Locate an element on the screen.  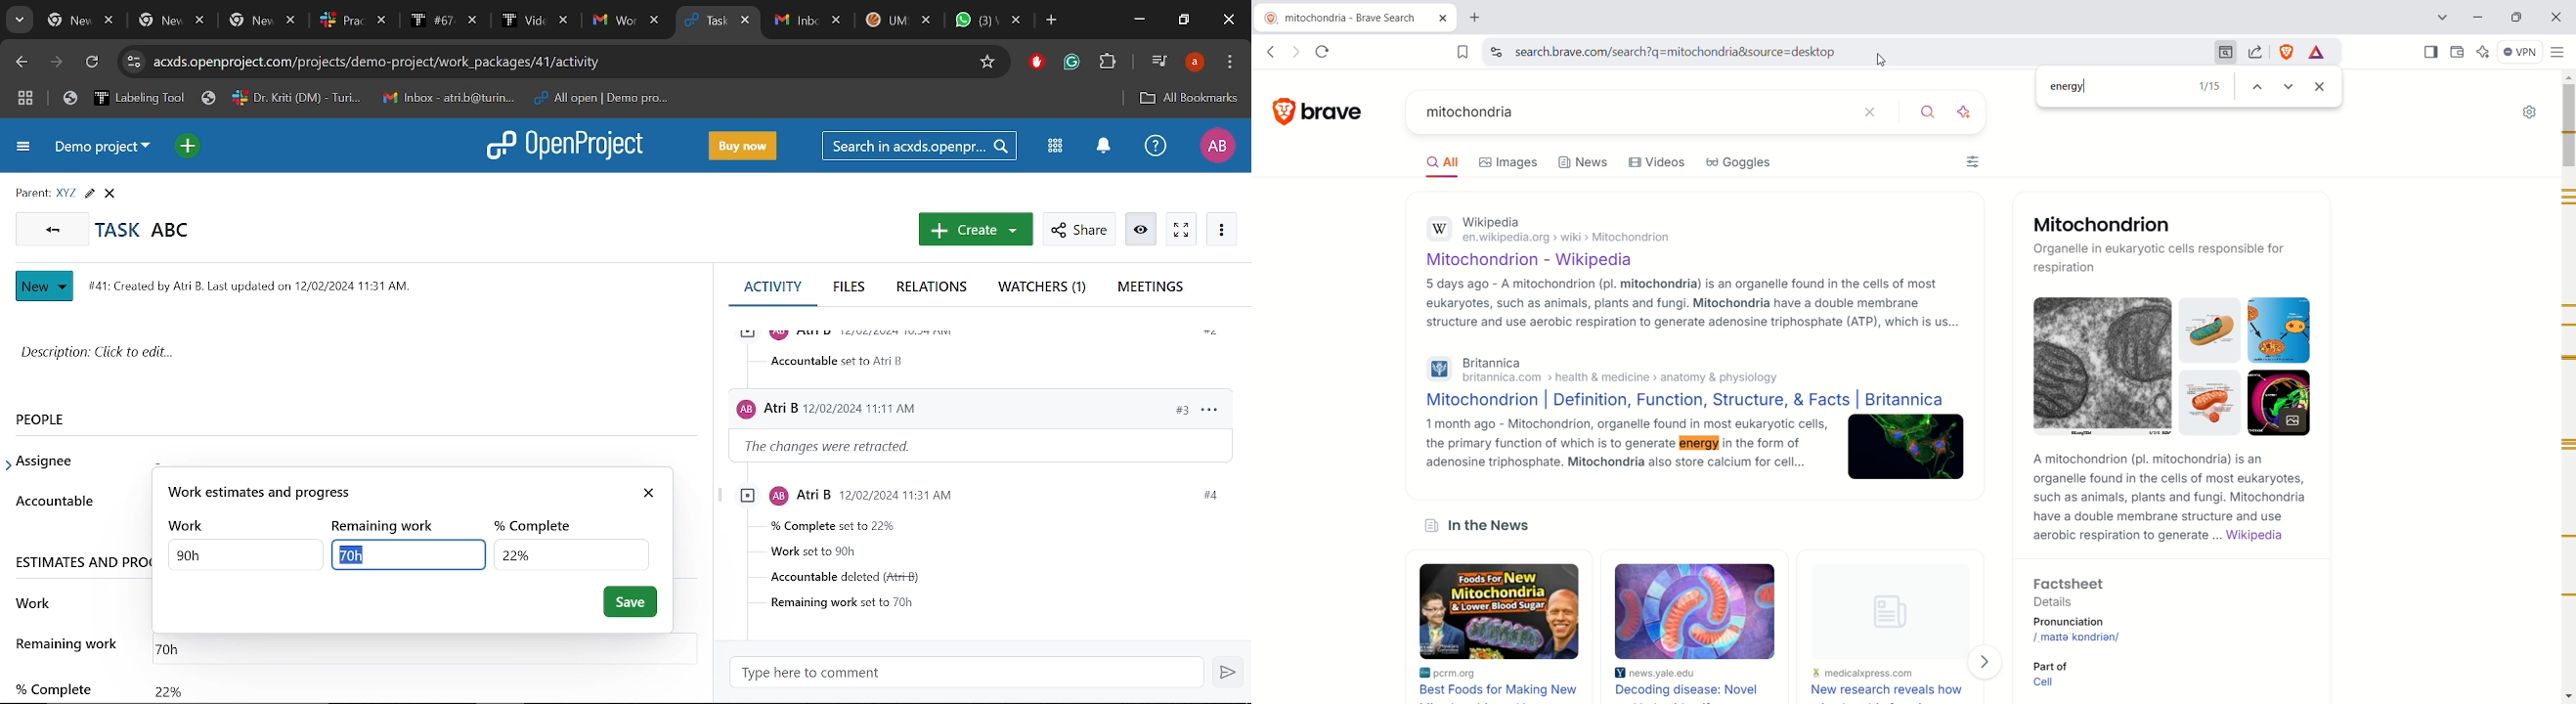
Send is located at coordinates (1230, 674).